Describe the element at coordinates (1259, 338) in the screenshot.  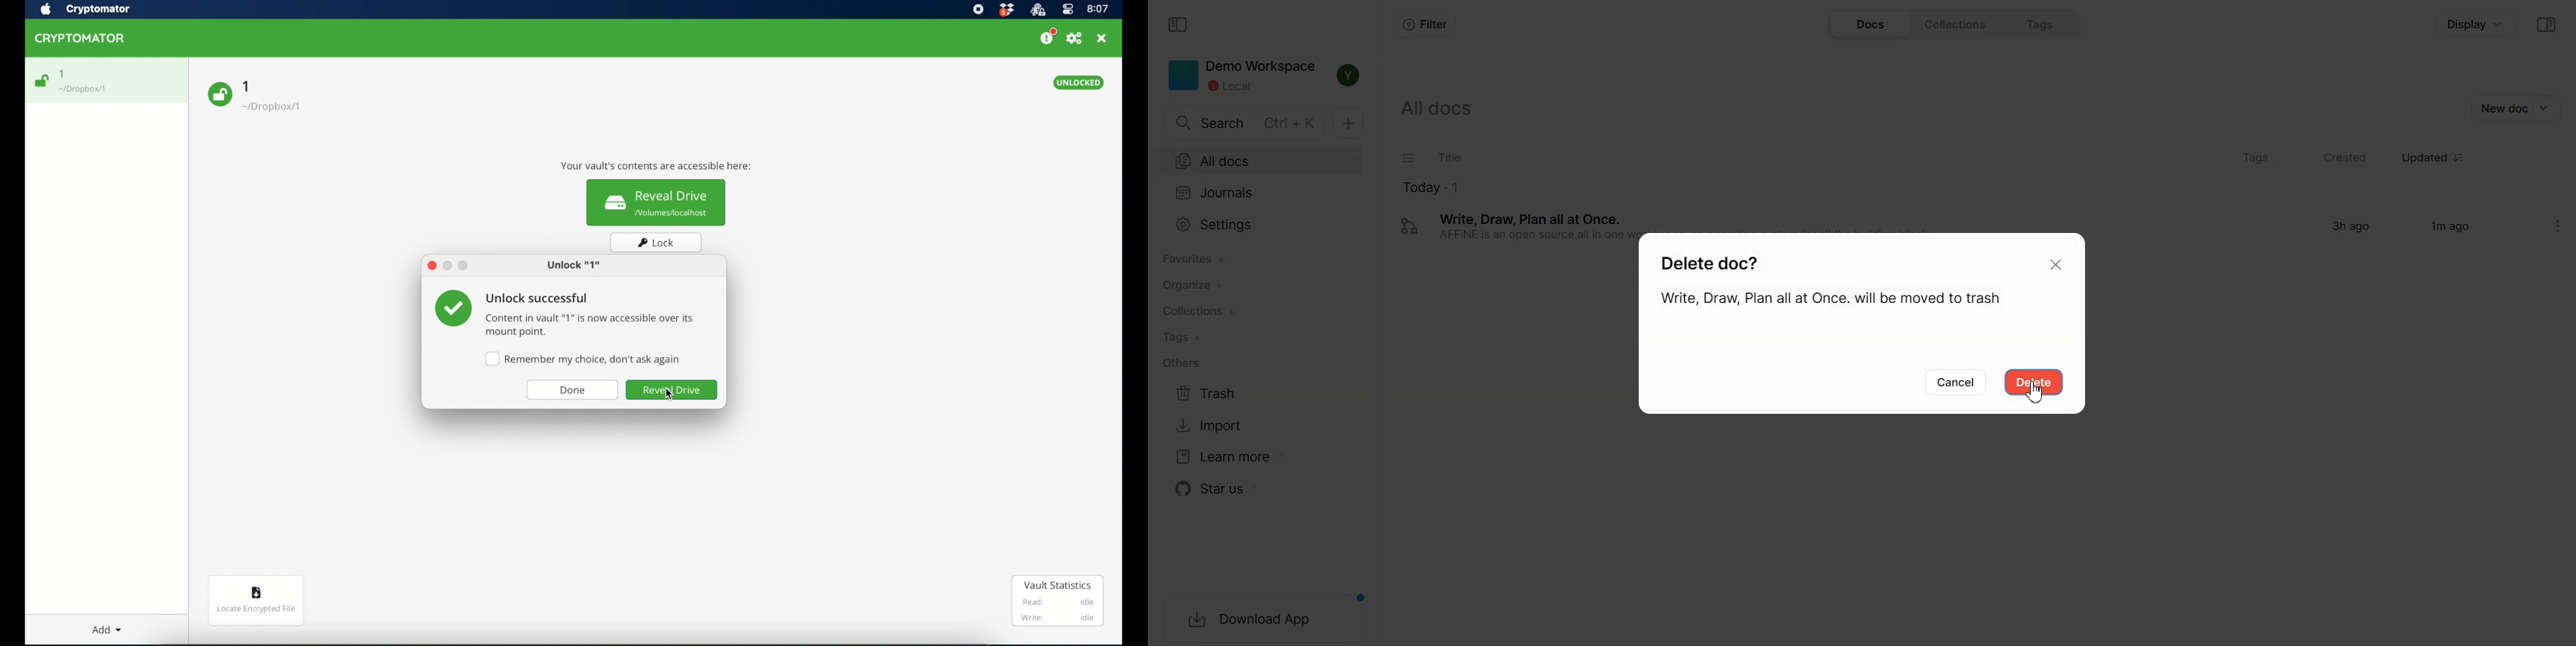
I see `Tags` at that location.